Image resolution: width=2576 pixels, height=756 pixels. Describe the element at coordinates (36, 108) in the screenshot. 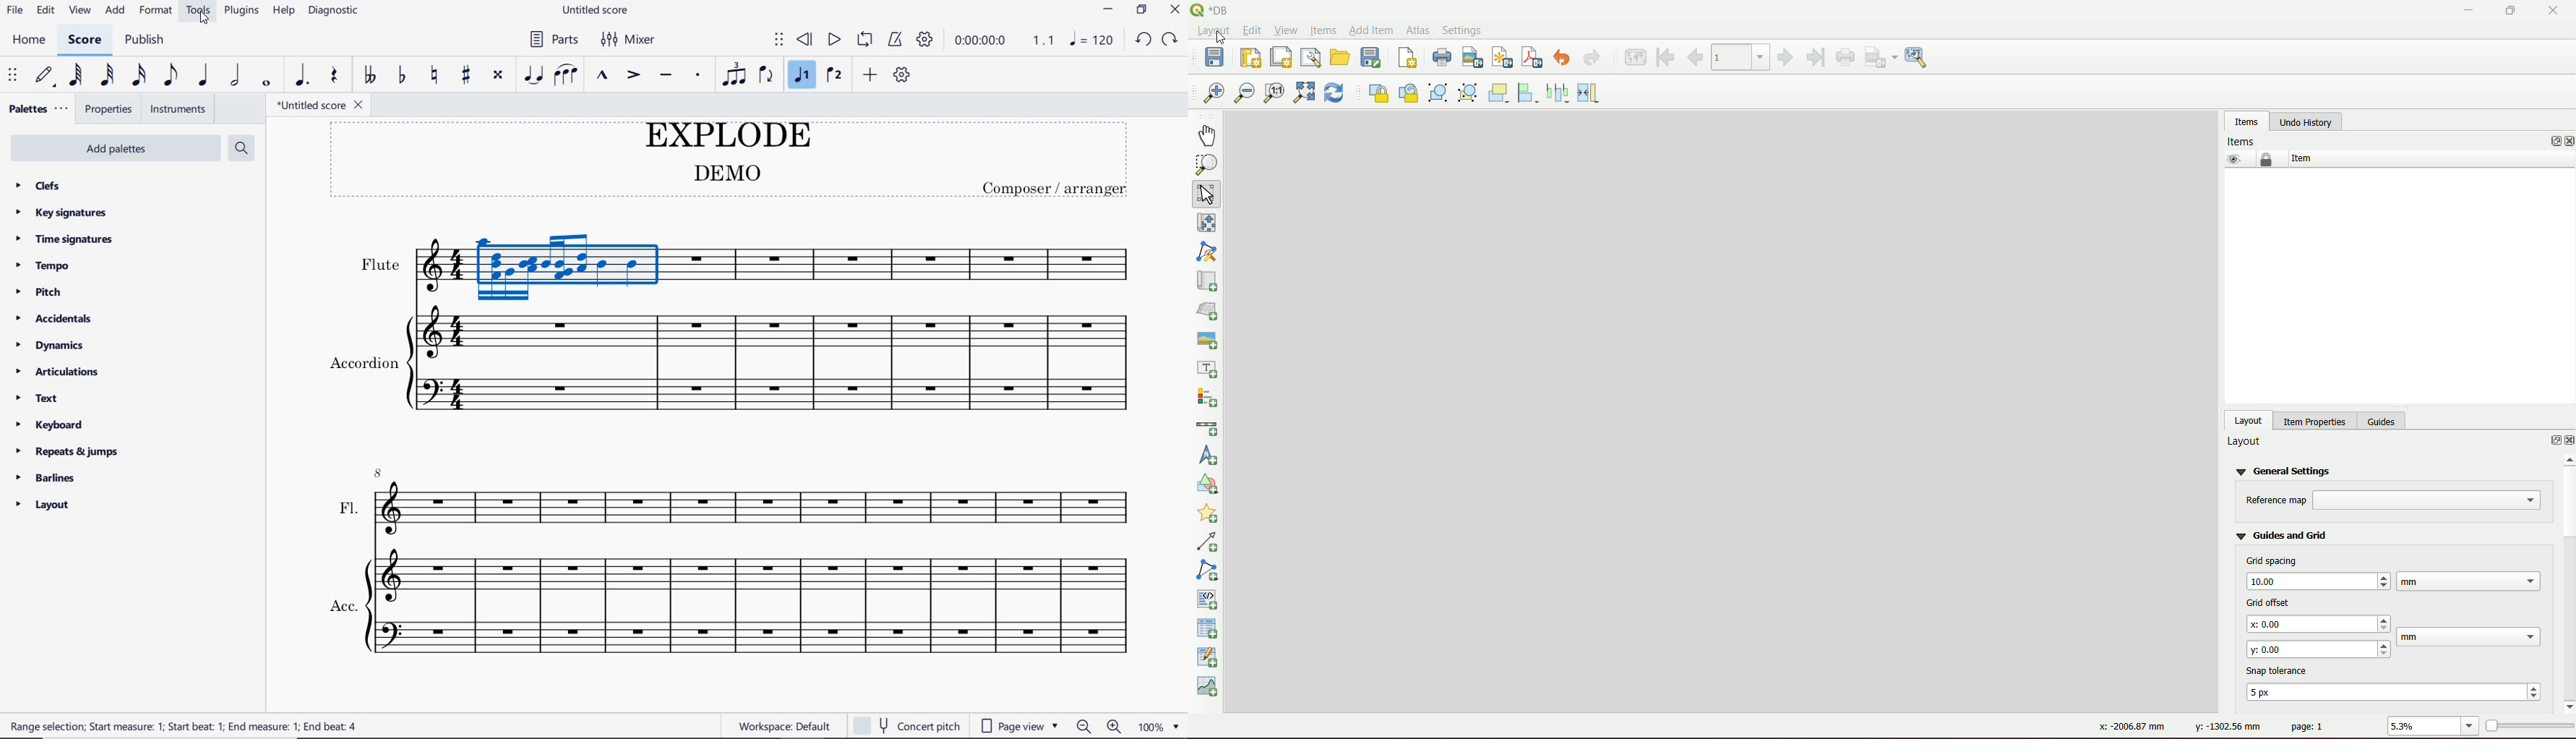

I see `palettes` at that location.